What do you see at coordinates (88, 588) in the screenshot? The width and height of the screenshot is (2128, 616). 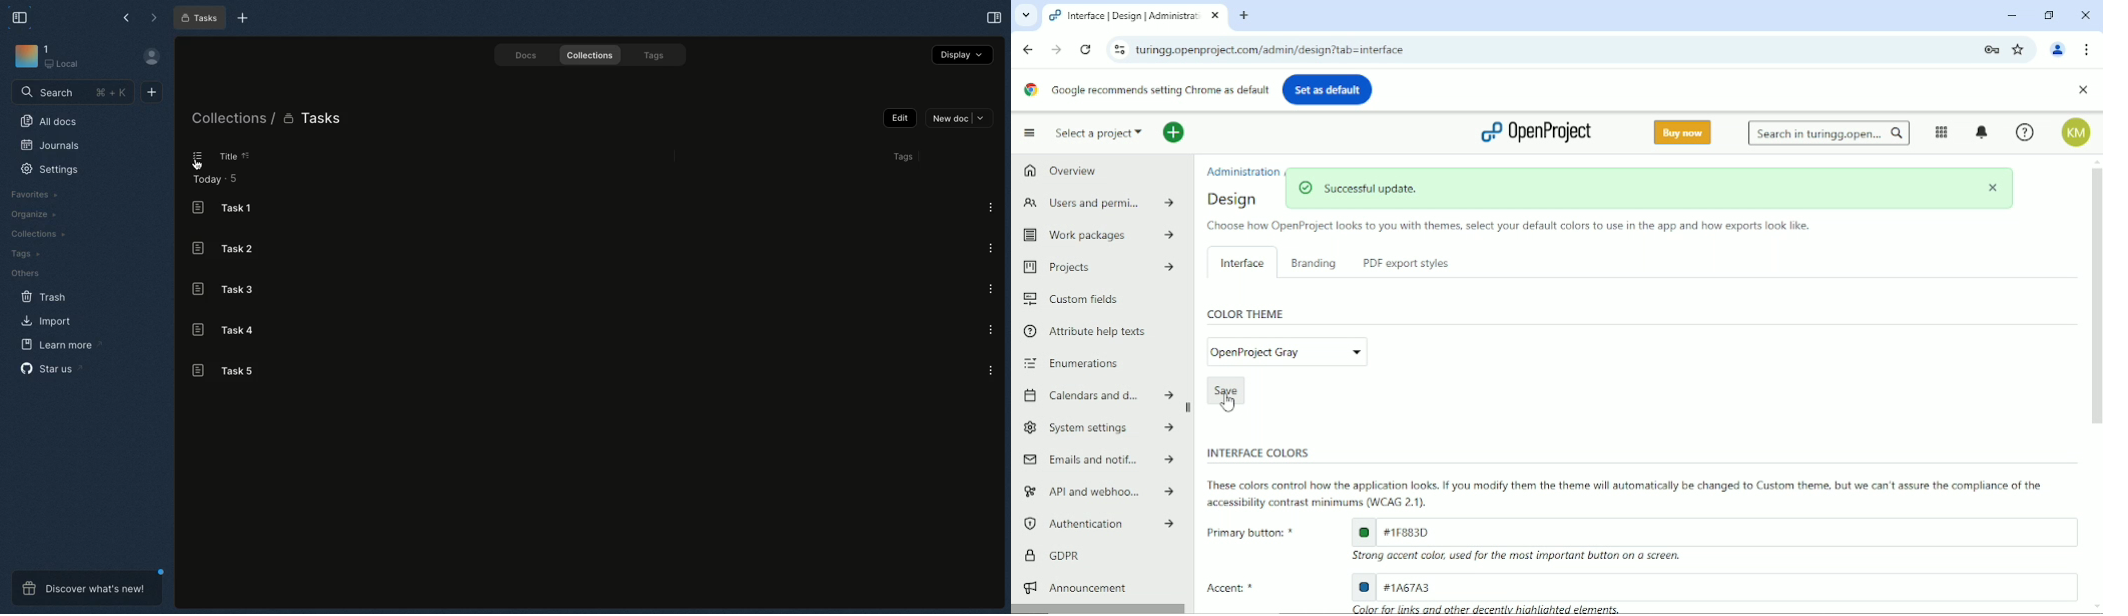 I see `Discover what's new!` at bounding box center [88, 588].